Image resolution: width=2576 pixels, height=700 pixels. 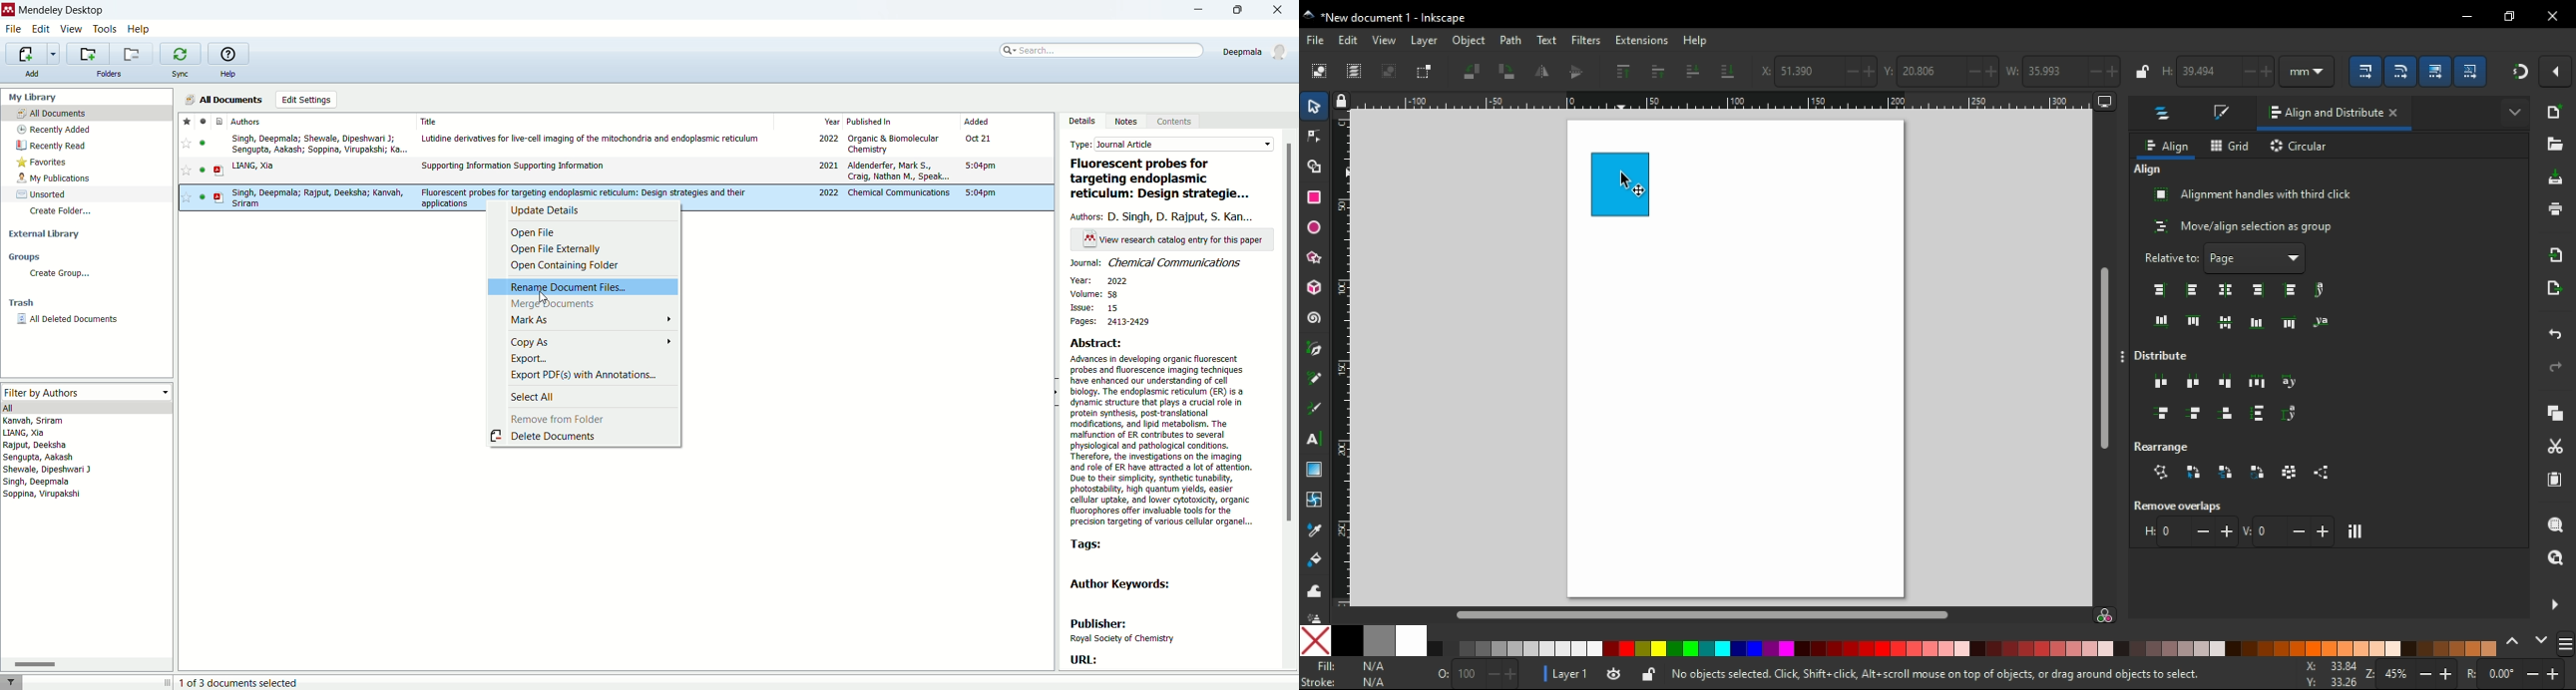 I want to click on filter by authors, so click(x=84, y=390).